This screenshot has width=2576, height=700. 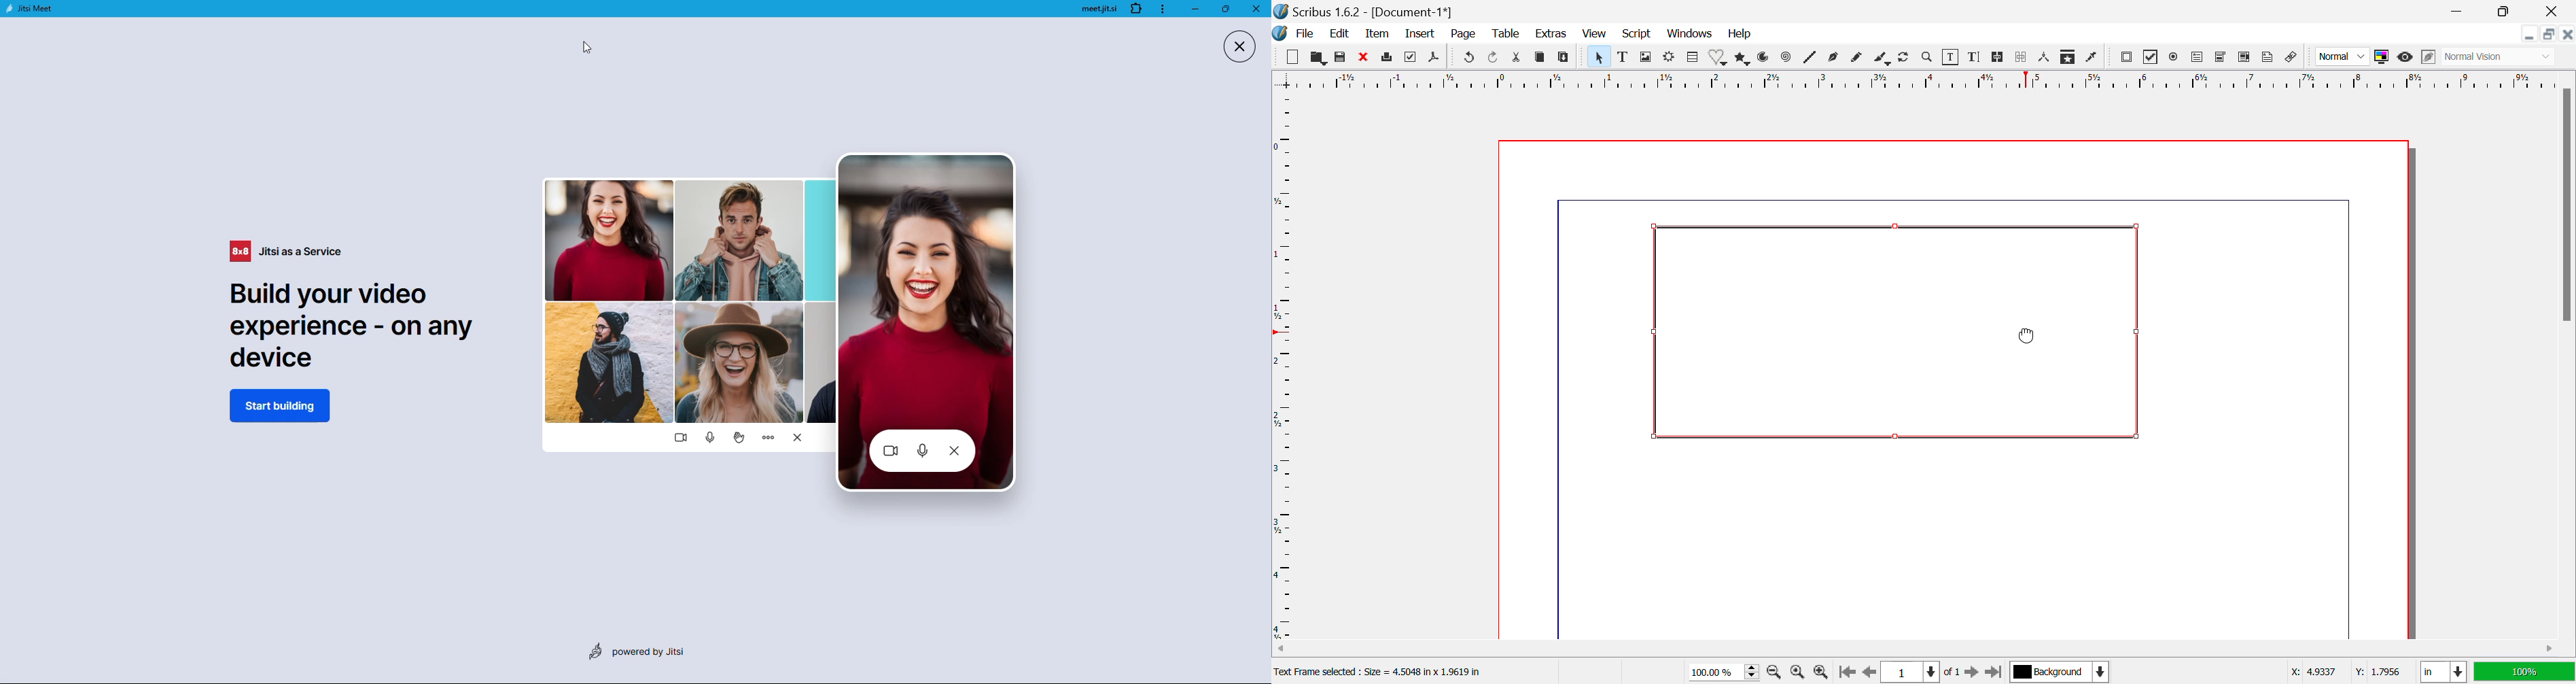 I want to click on Image Frame, so click(x=1646, y=57).